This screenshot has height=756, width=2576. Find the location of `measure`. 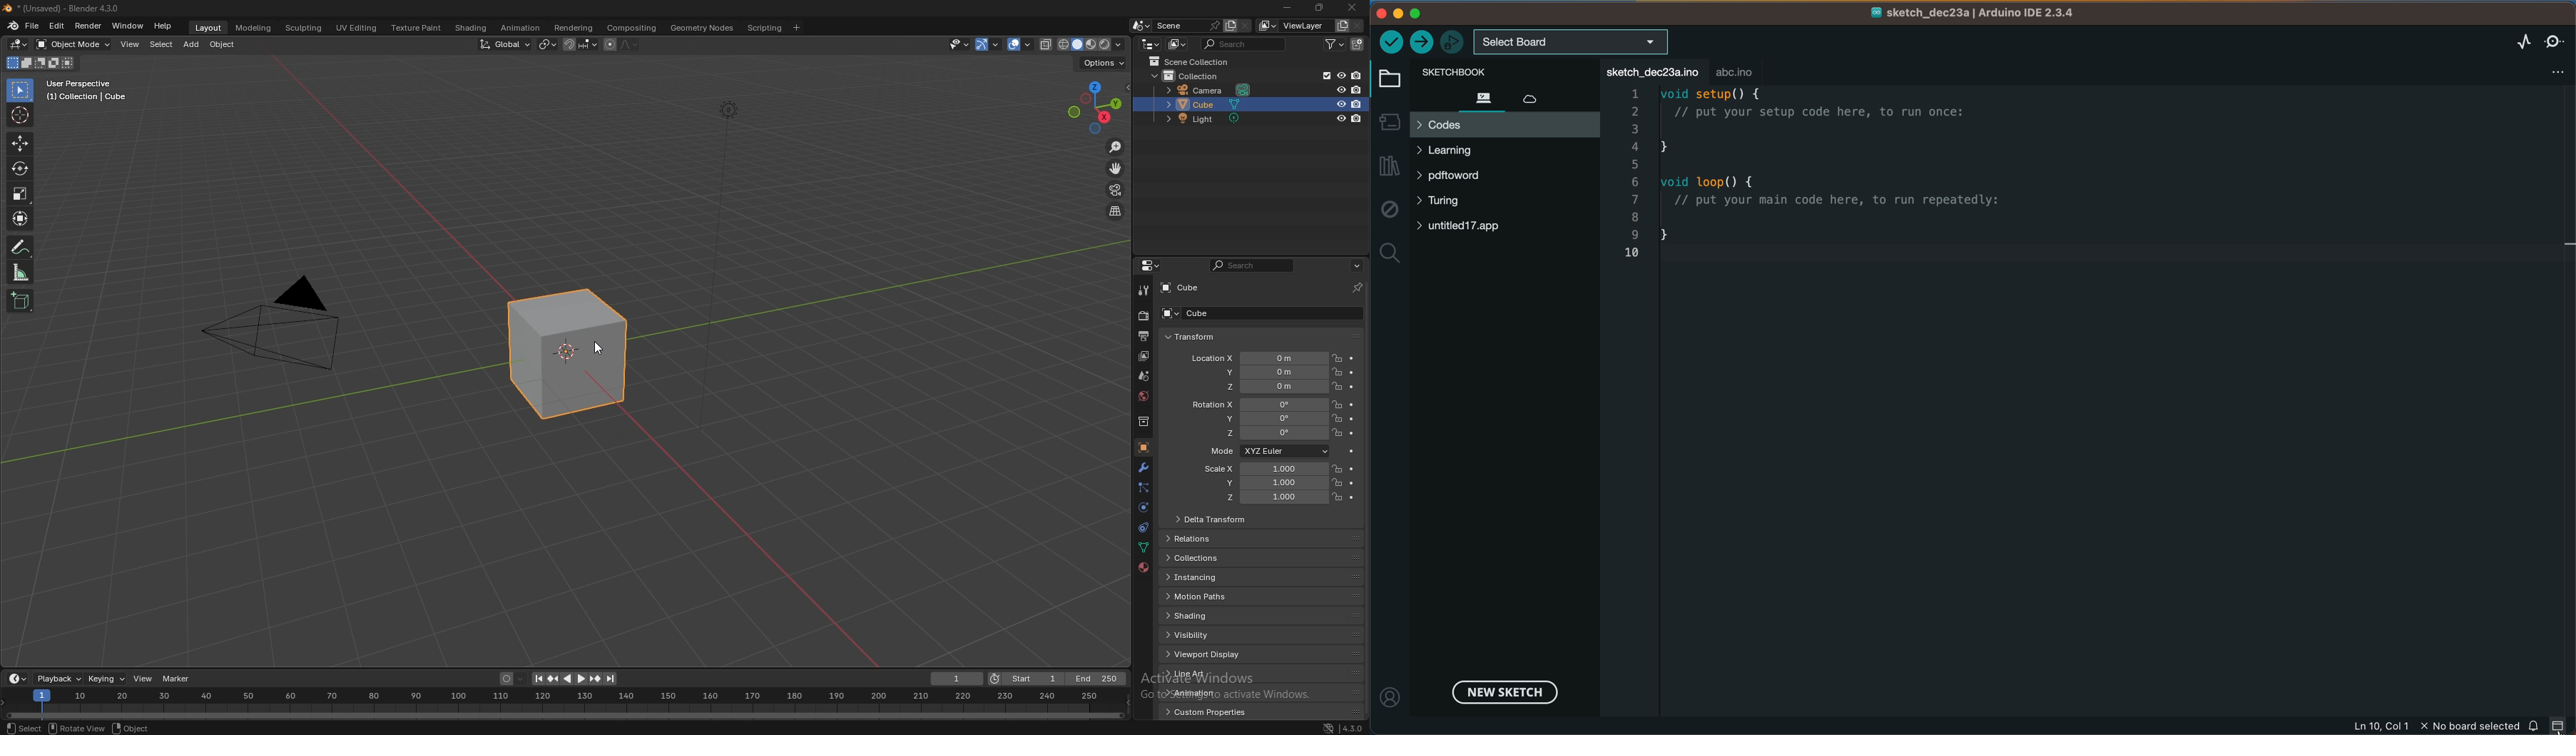

measure is located at coordinates (19, 273).